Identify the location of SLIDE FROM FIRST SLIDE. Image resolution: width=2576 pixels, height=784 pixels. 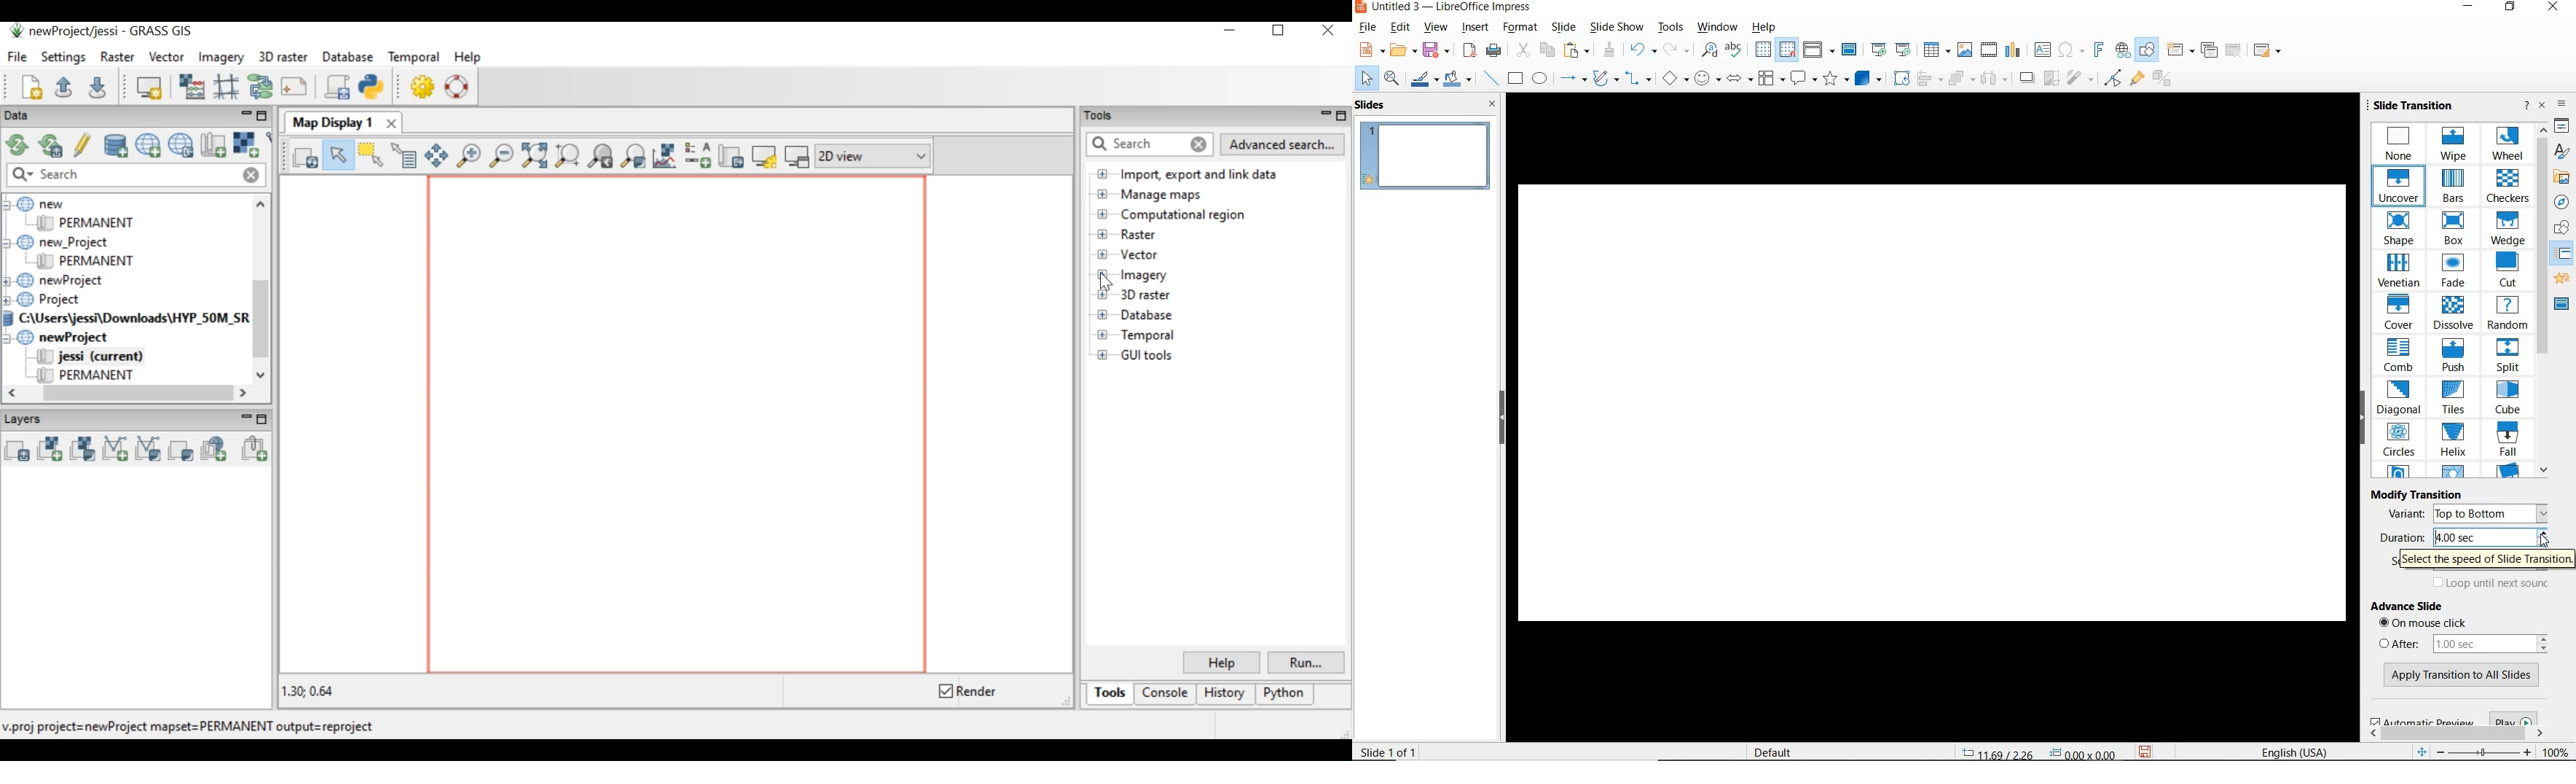
(1878, 50).